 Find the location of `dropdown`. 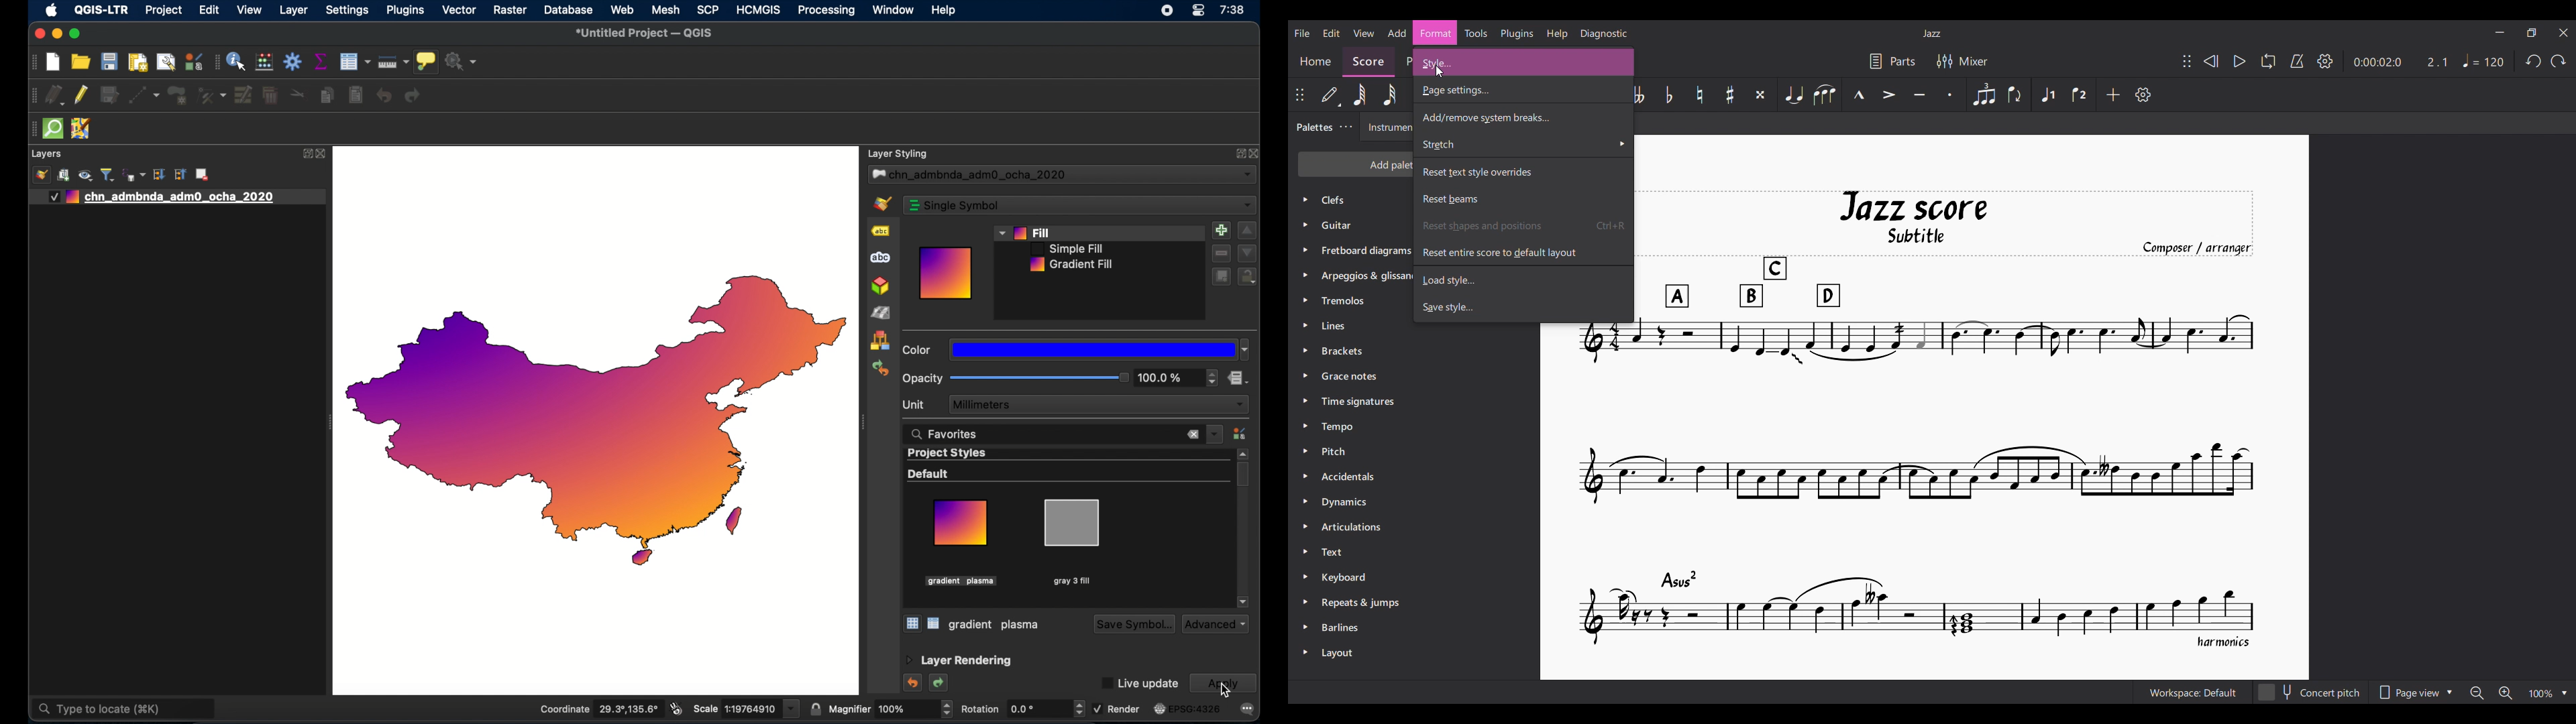

dropdown is located at coordinates (1099, 350).